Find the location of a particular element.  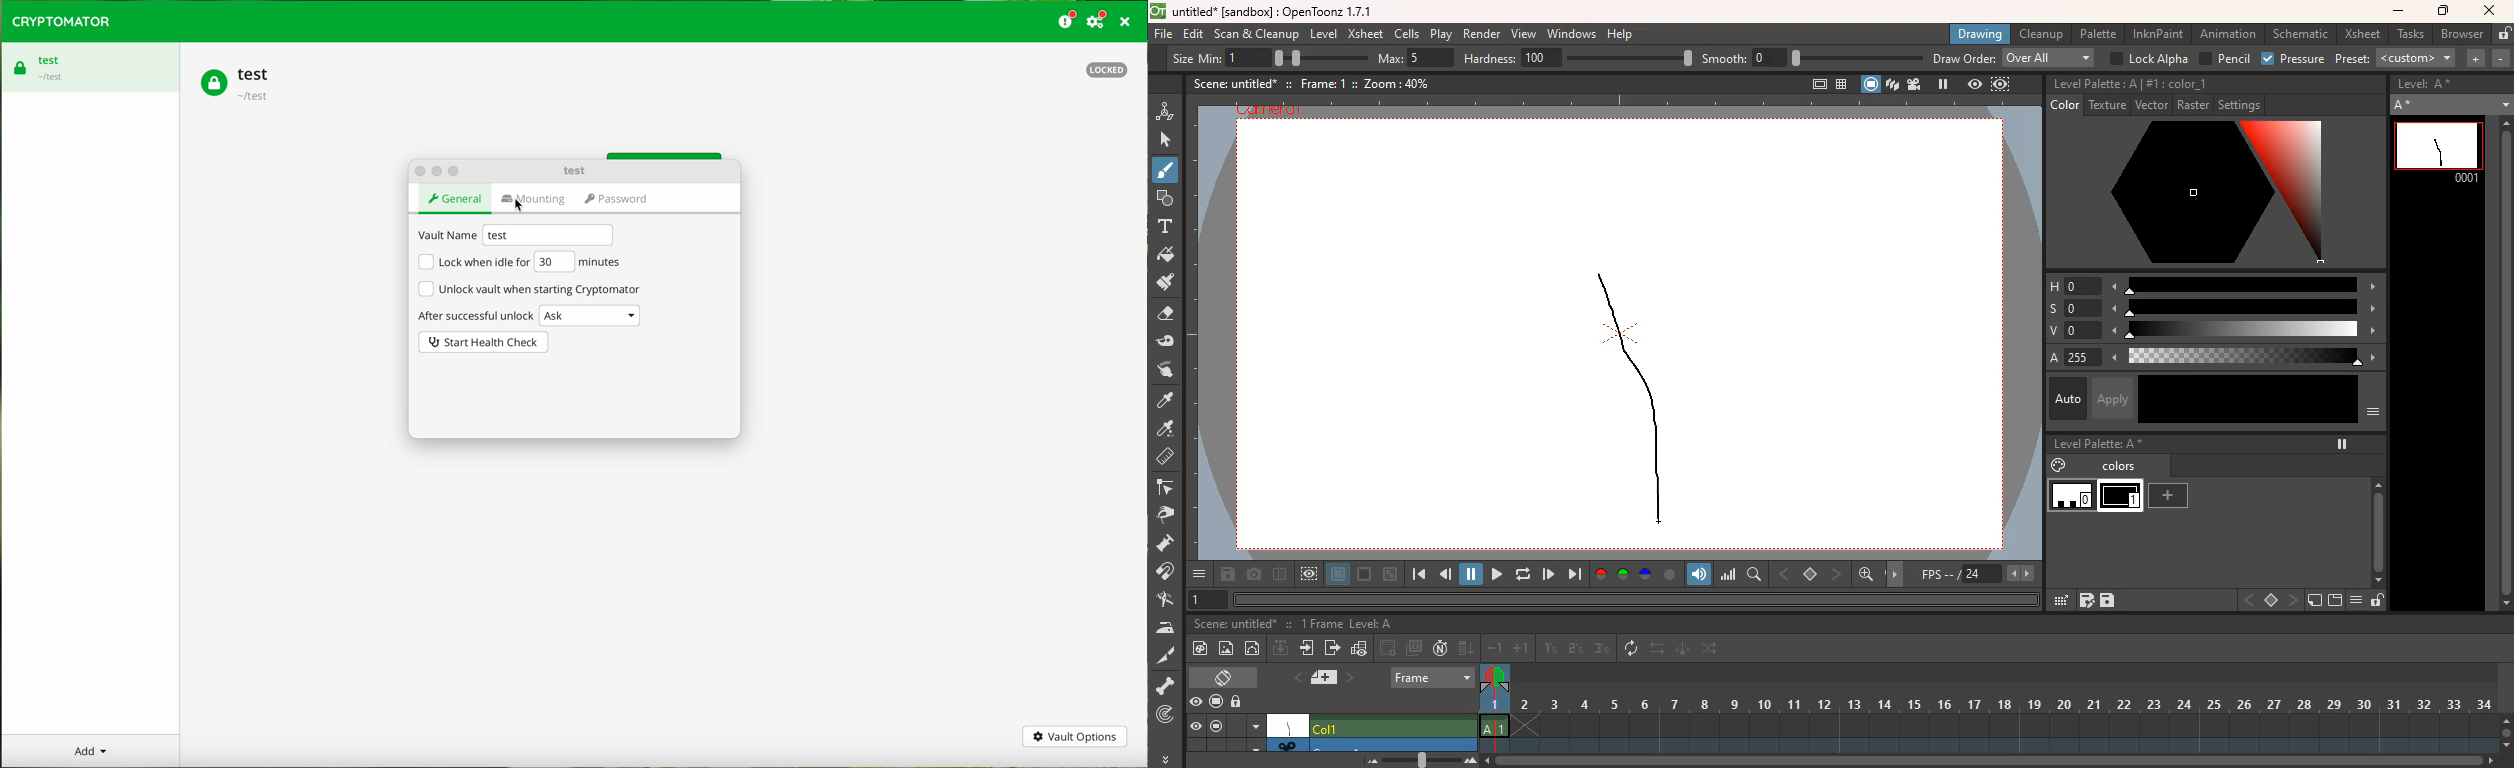

A * is located at coordinates (2450, 105).